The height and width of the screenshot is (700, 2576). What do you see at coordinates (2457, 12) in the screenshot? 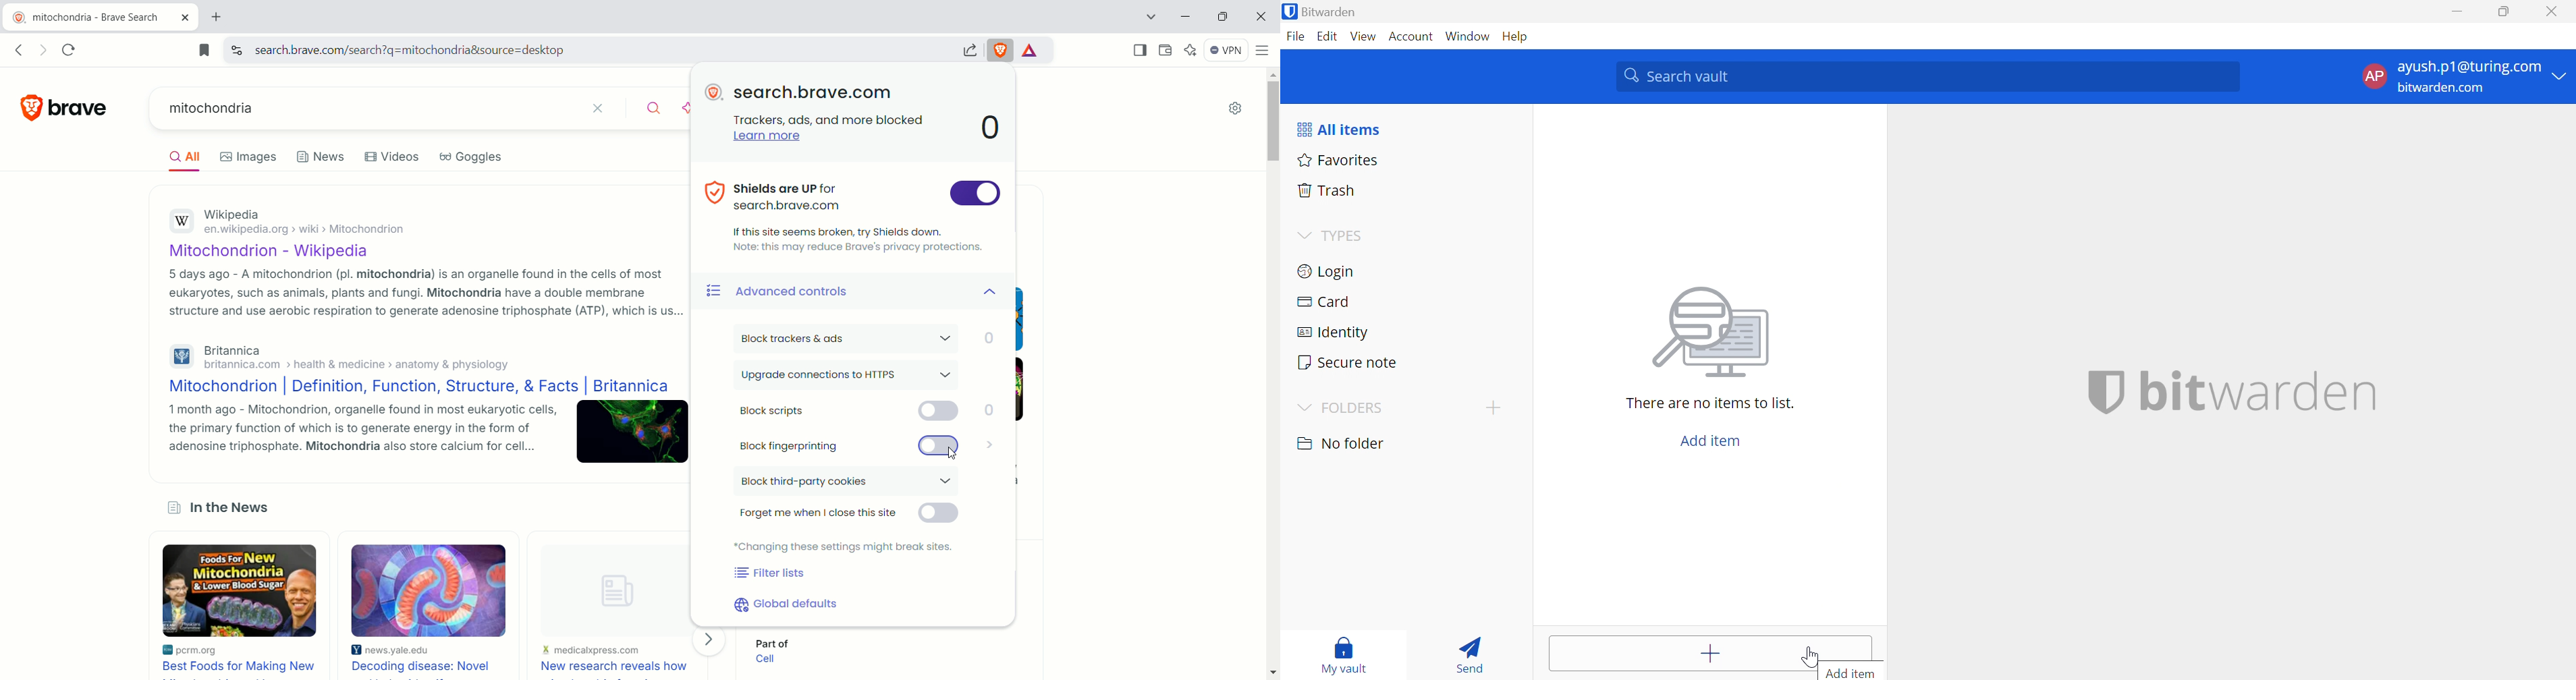
I see `Minimize` at bounding box center [2457, 12].